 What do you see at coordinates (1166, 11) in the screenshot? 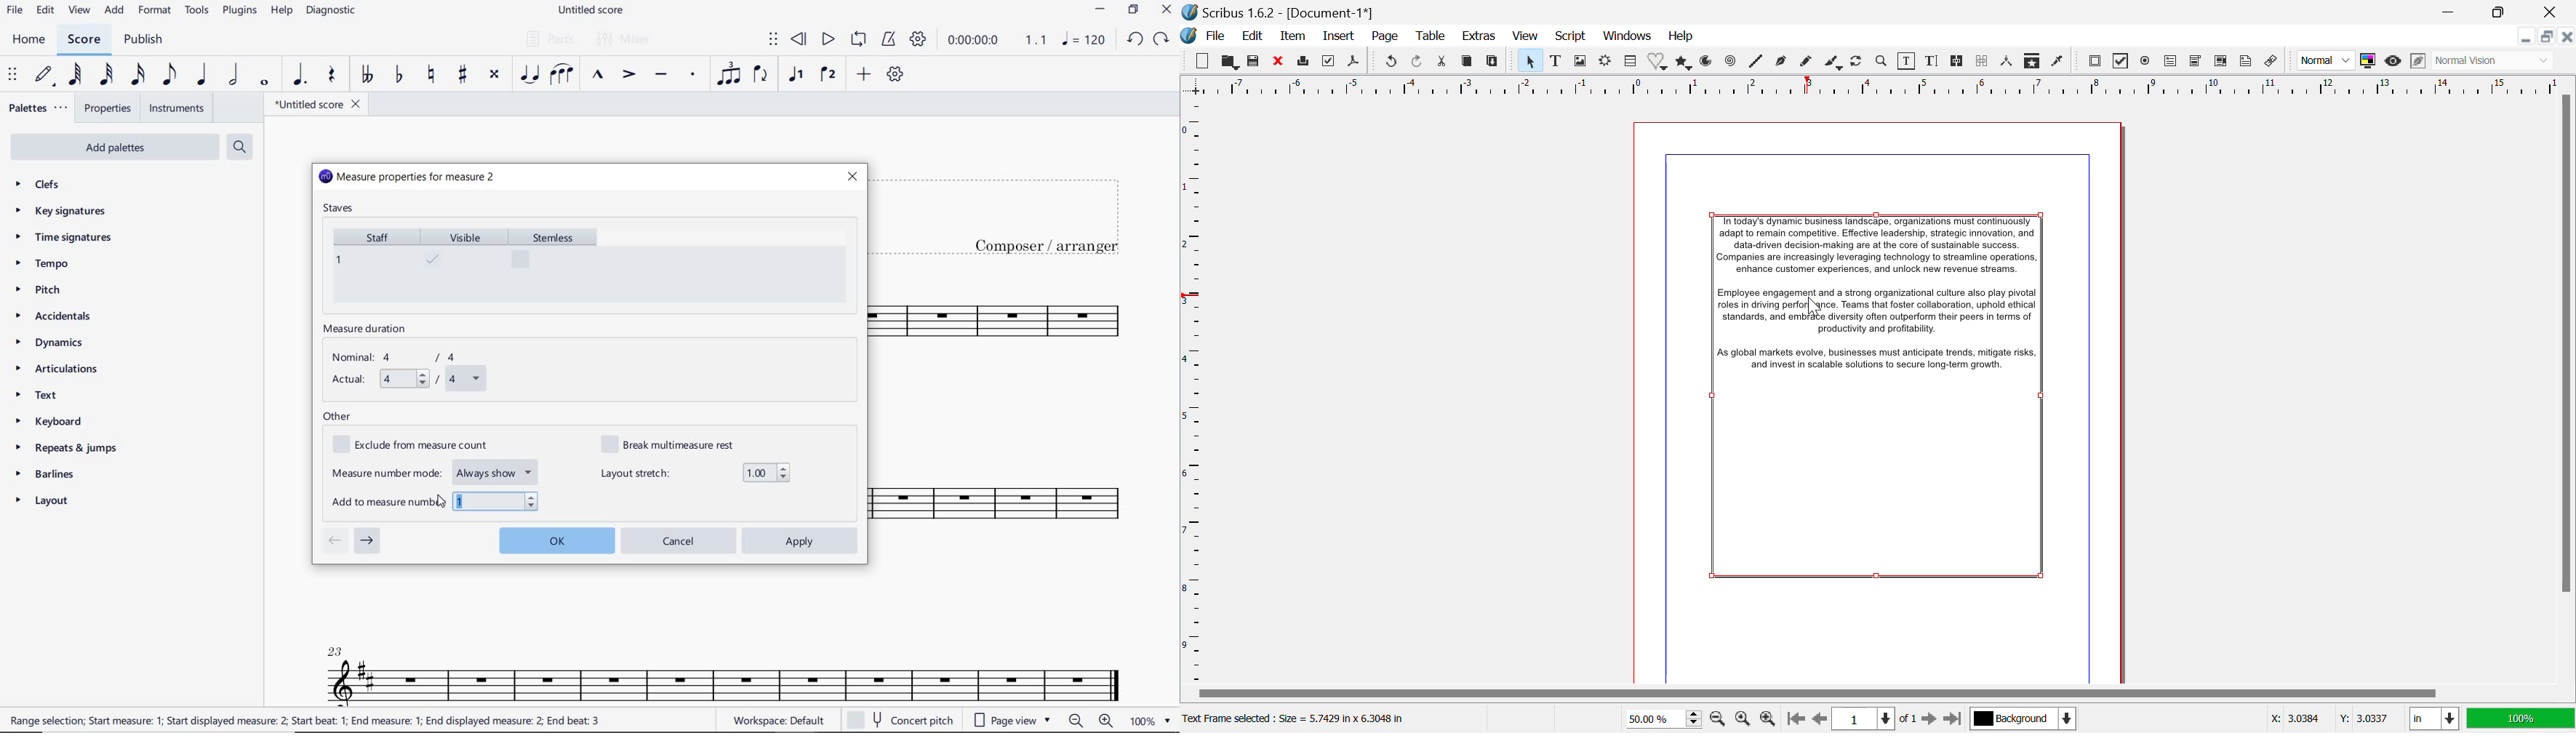
I see `CLOSE` at bounding box center [1166, 11].